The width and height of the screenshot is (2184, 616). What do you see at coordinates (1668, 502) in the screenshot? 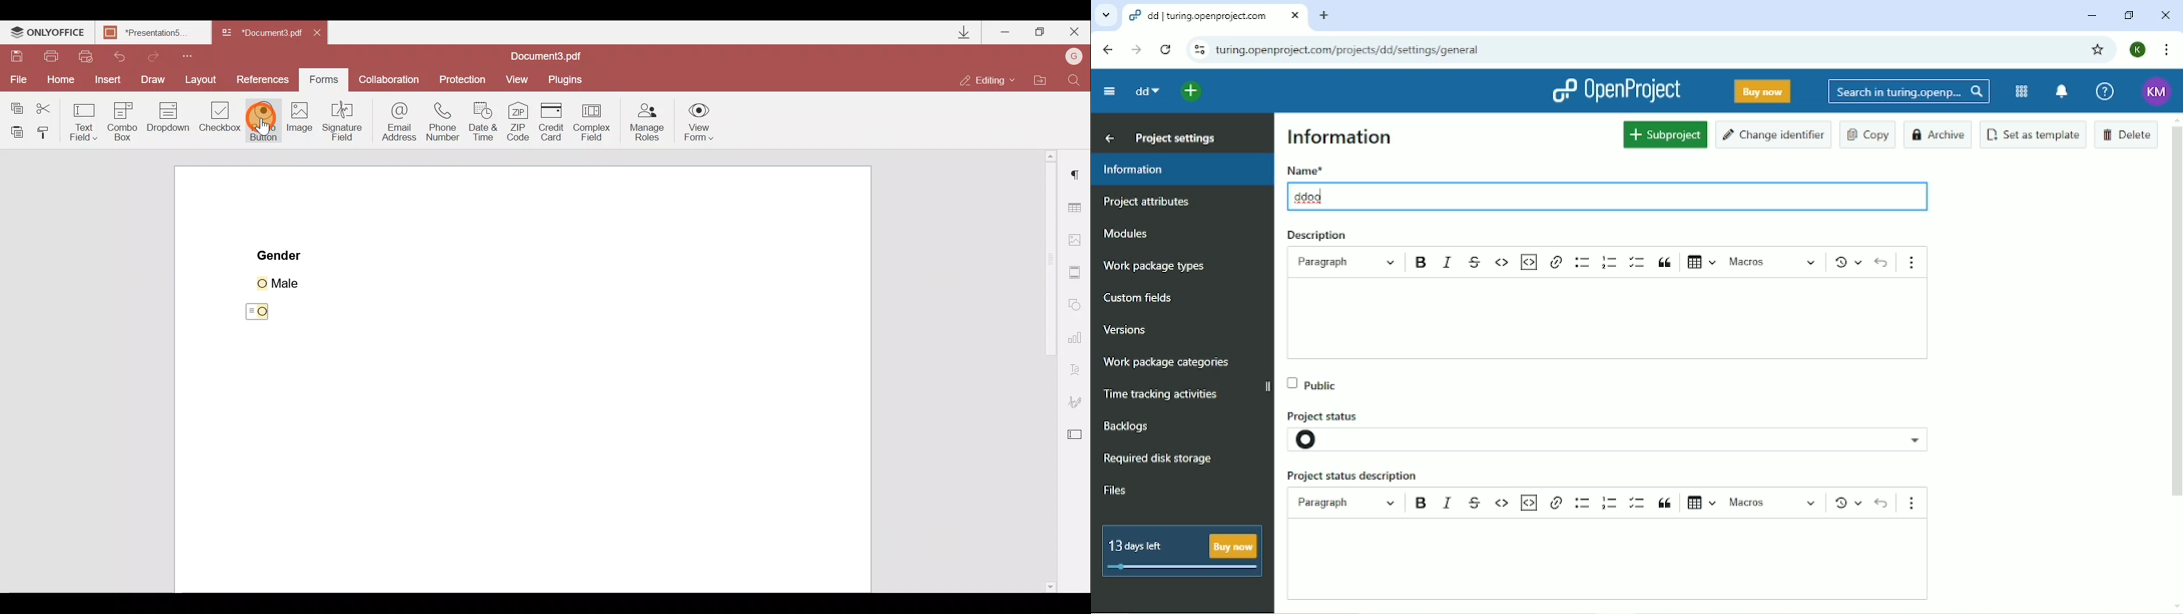
I see `block quote` at bounding box center [1668, 502].